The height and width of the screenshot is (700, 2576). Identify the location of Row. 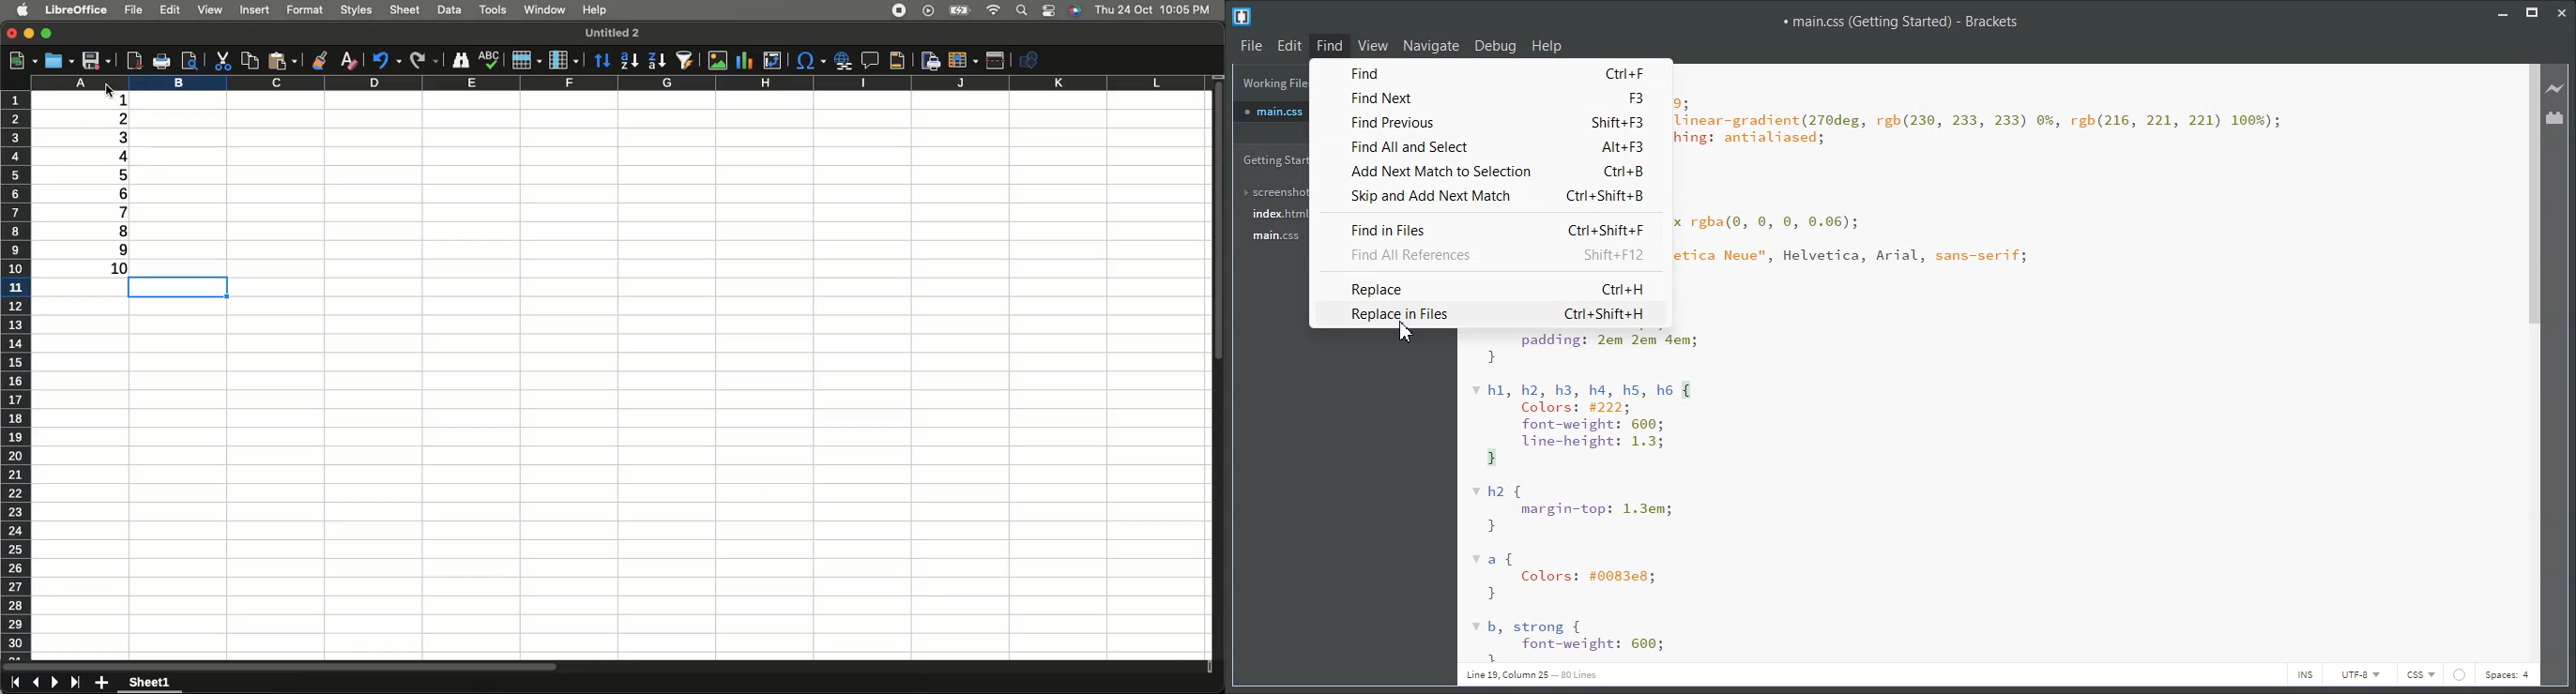
(527, 60).